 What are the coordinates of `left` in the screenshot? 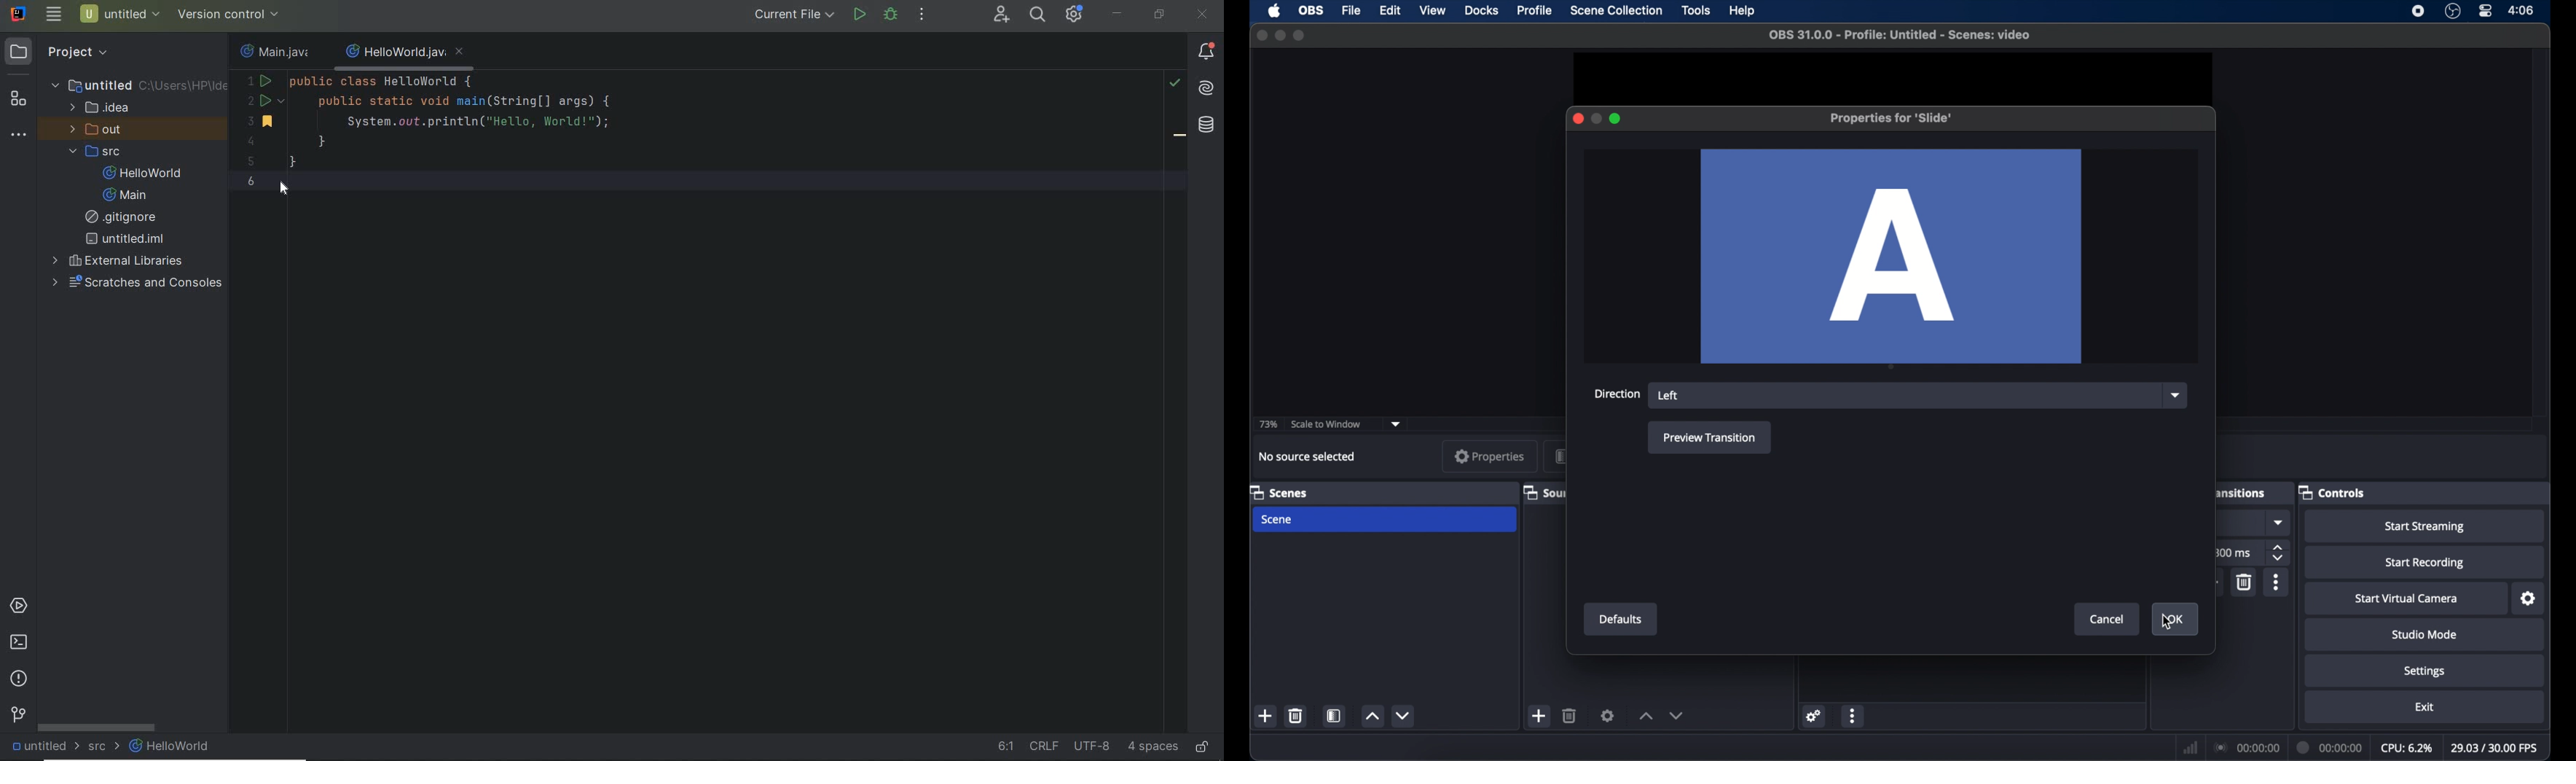 It's located at (1668, 395).